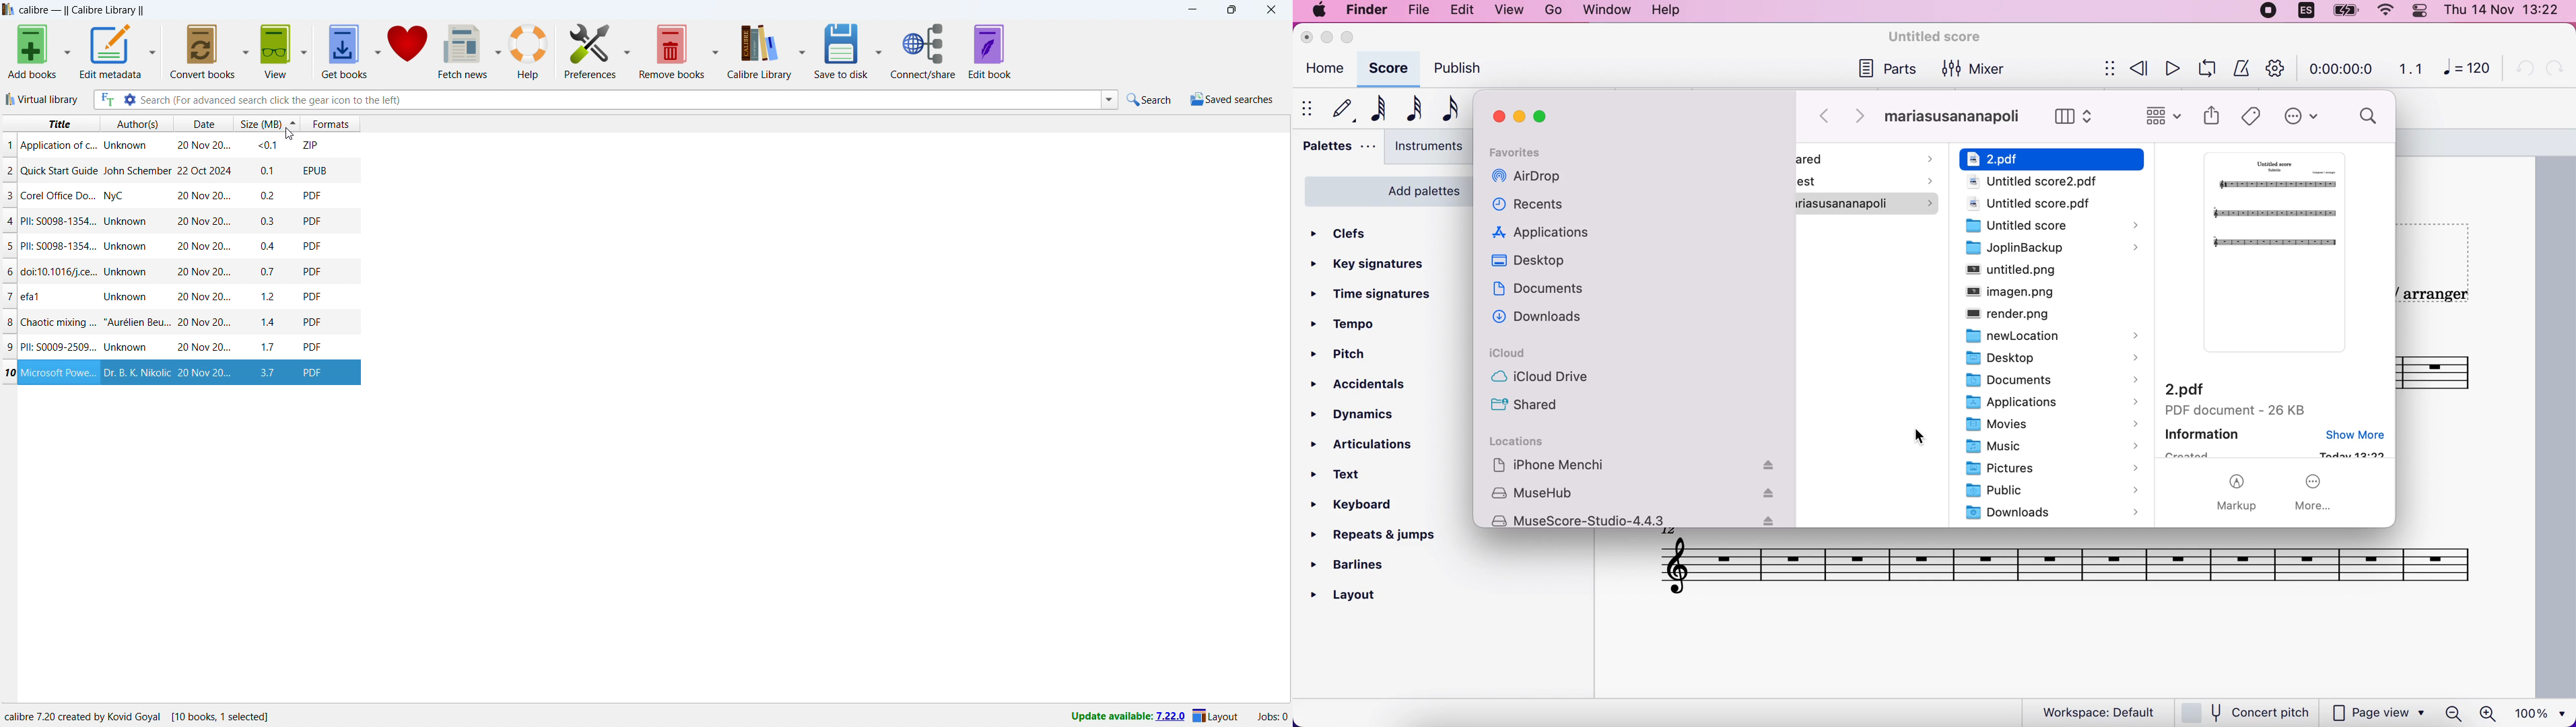 The height and width of the screenshot is (728, 2576). I want to click on title, so click(57, 322).